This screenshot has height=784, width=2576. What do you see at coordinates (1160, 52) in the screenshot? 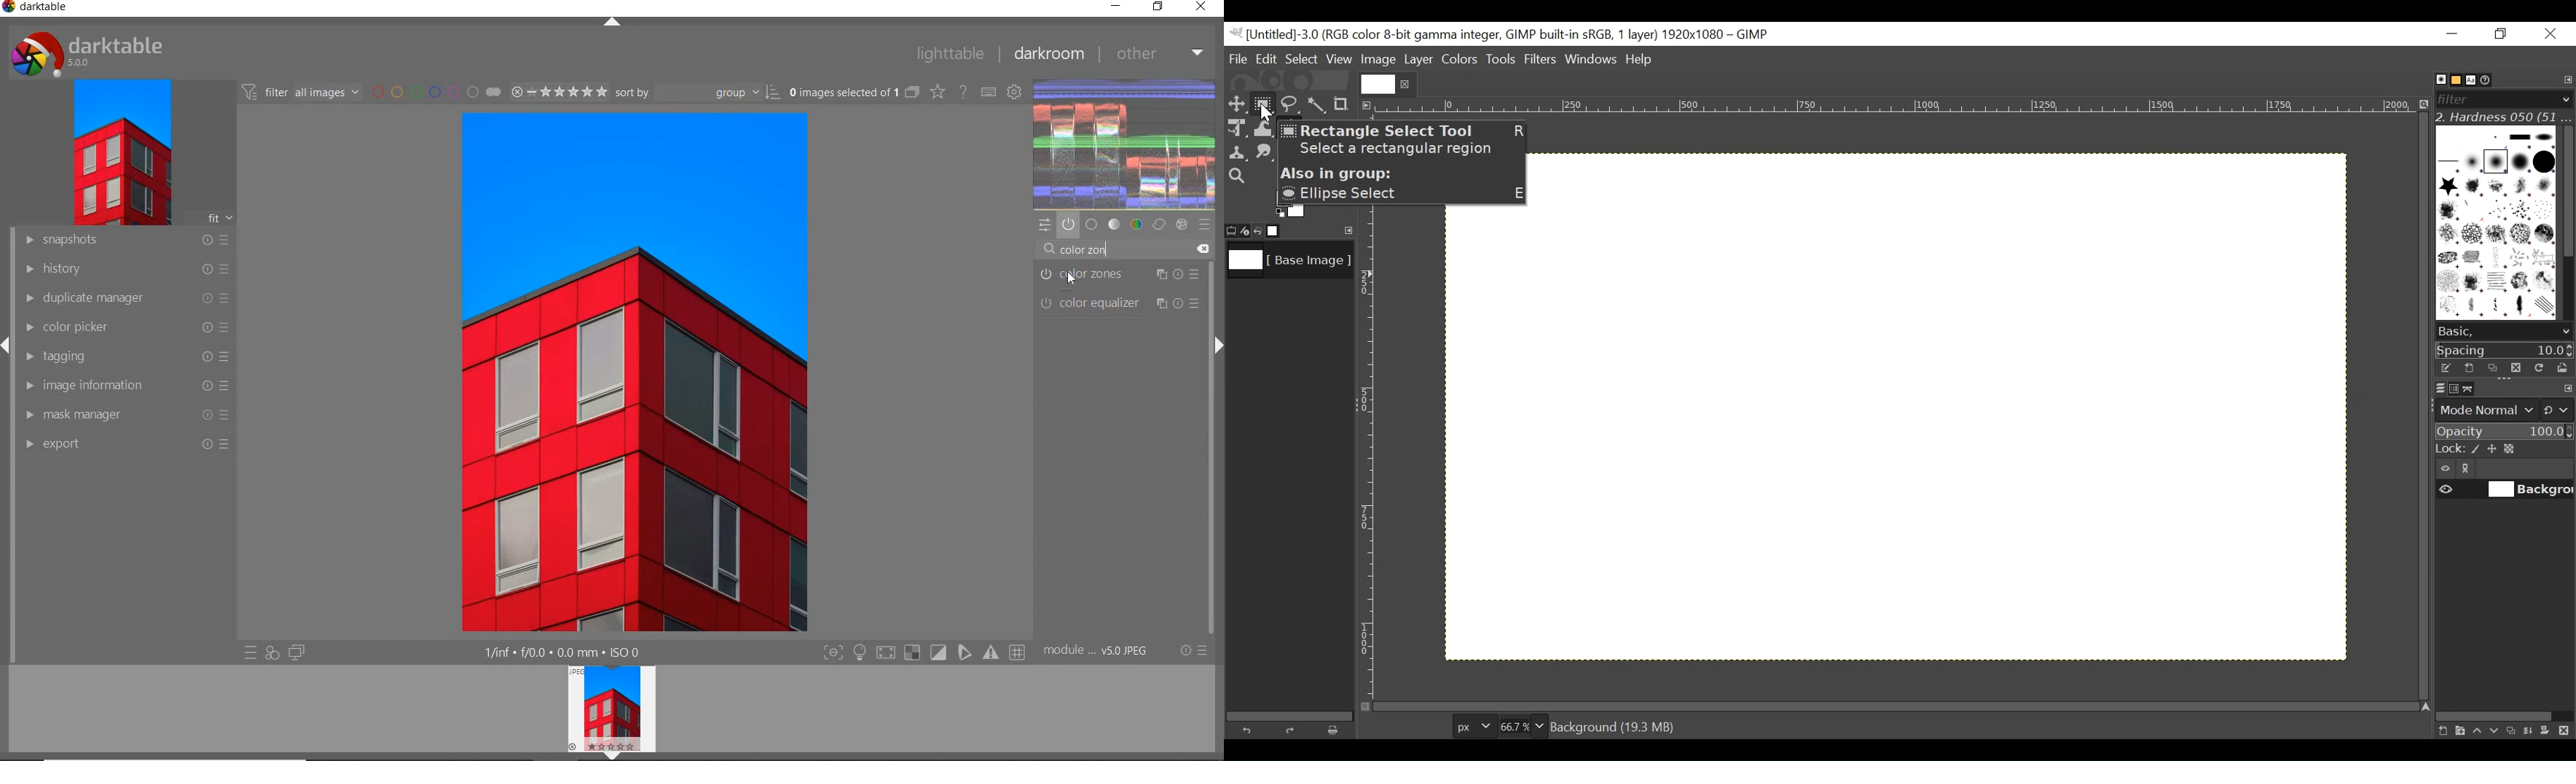
I see `other` at bounding box center [1160, 52].